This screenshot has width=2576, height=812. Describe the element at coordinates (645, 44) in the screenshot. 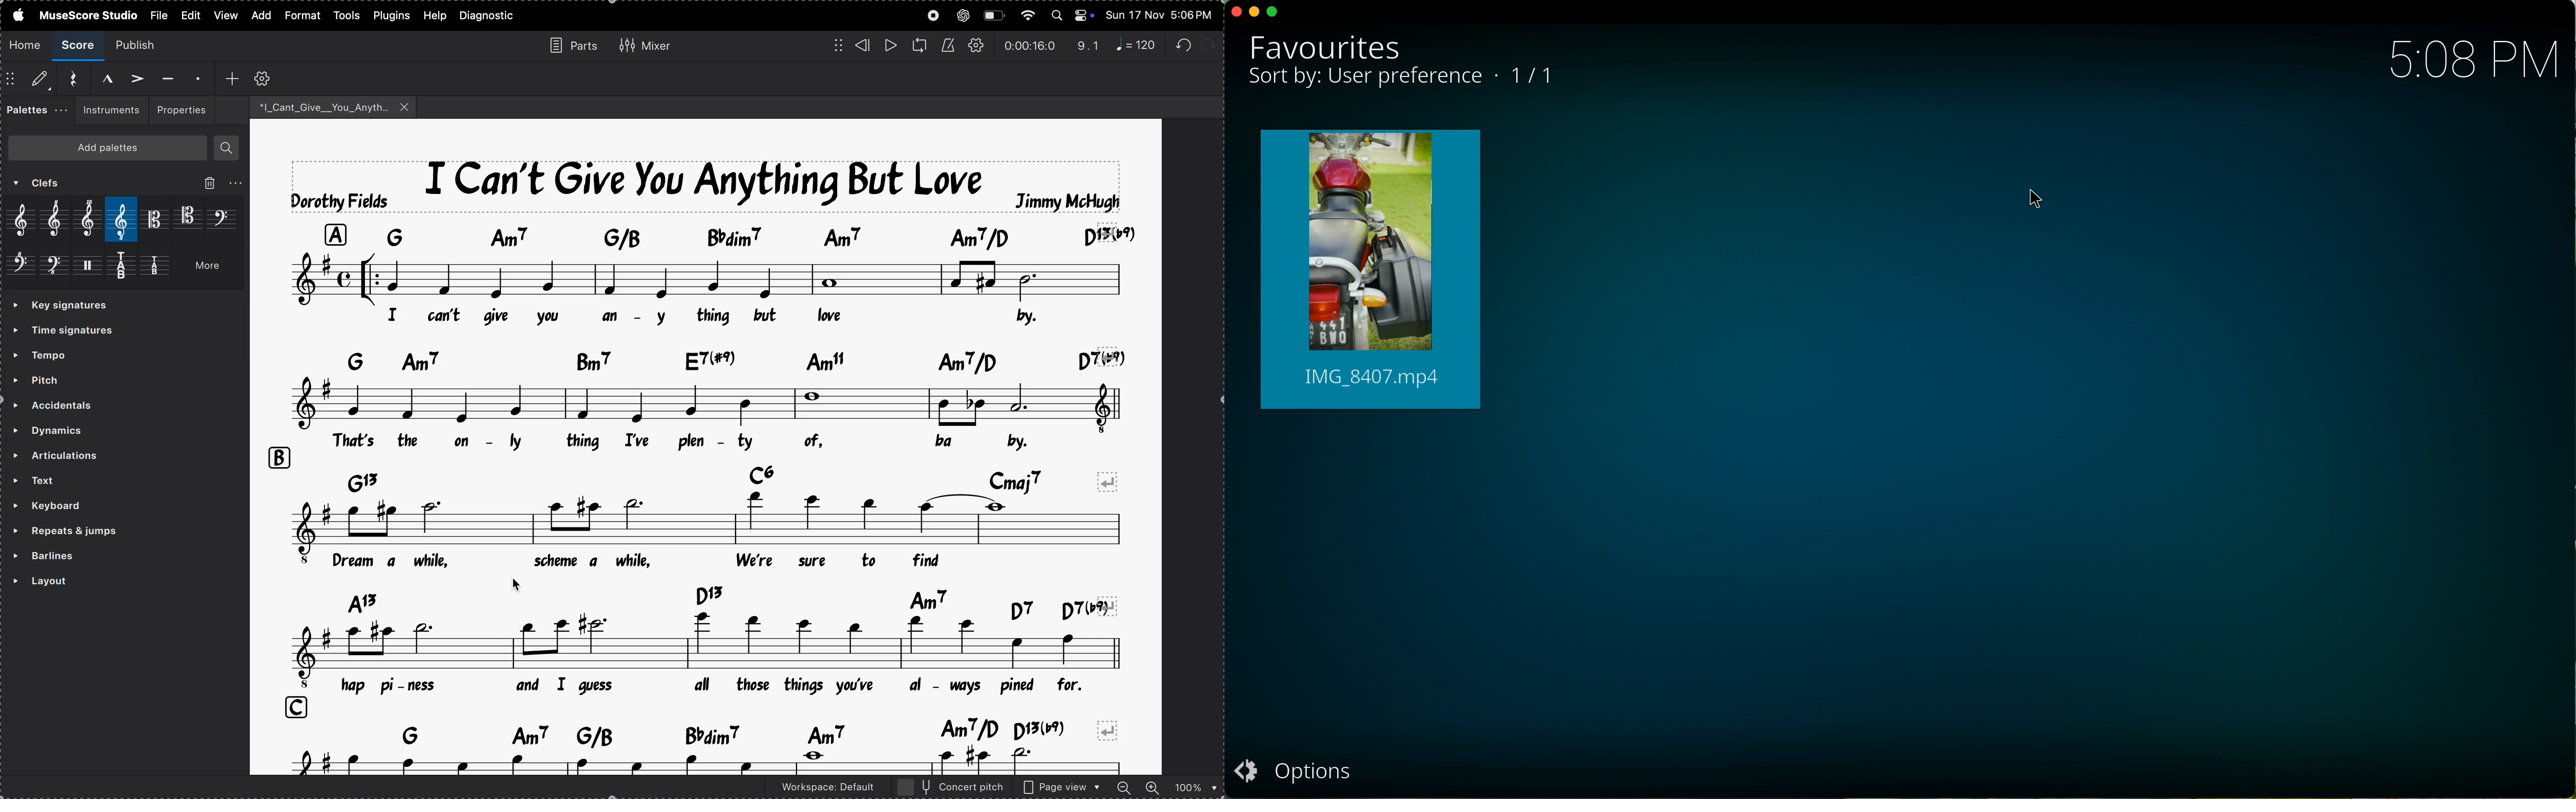

I see `mixer` at that location.